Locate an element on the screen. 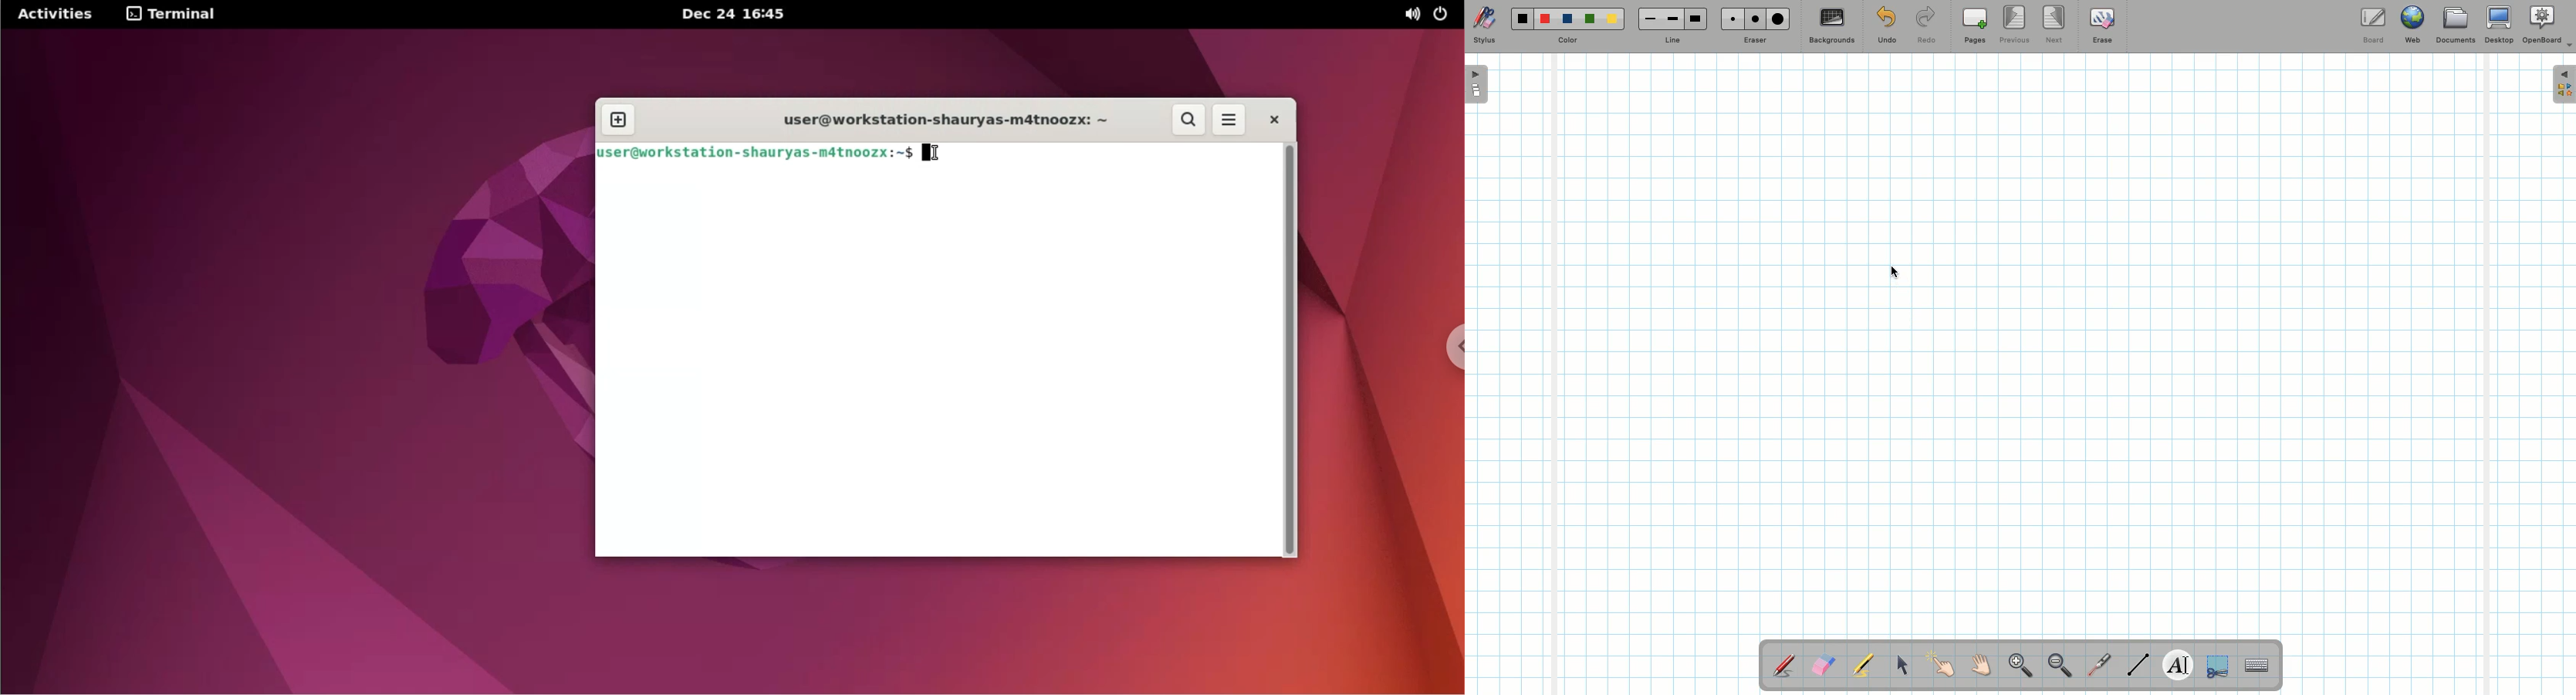 Image resolution: width=2576 pixels, height=700 pixels. Expand is located at coordinates (2564, 84).